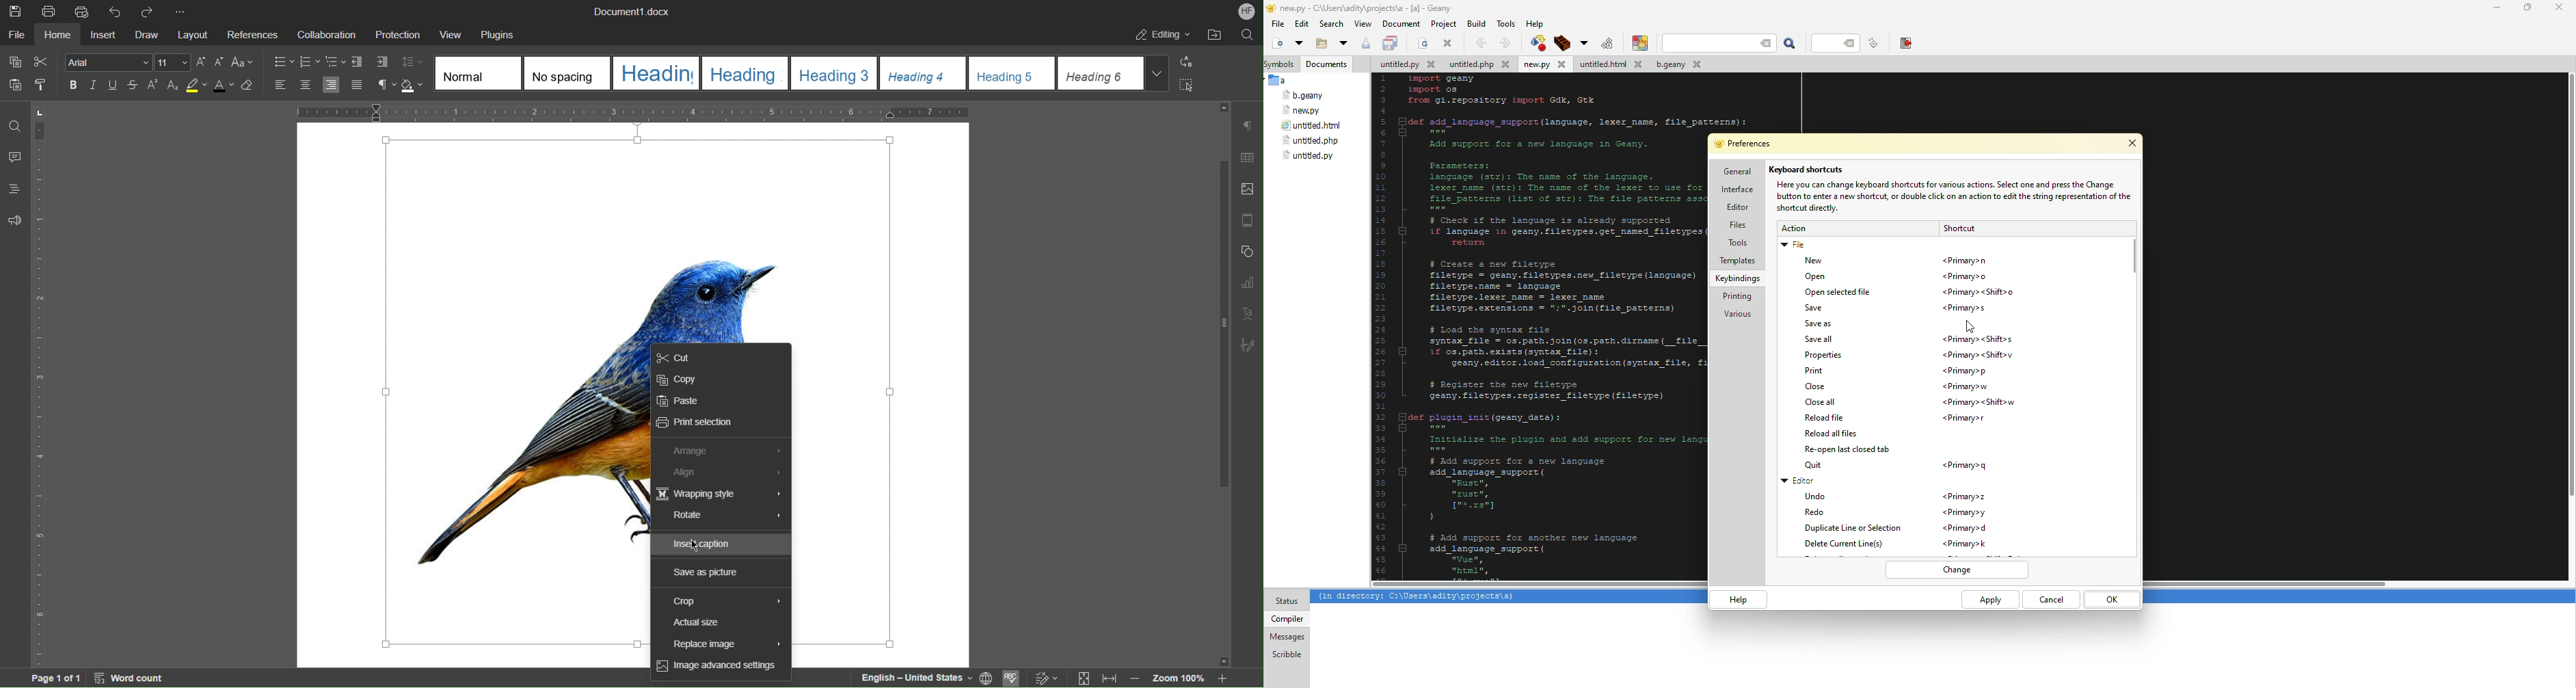 This screenshot has height=700, width=2576. I want to click on scroll bar, so click(2134, 249).